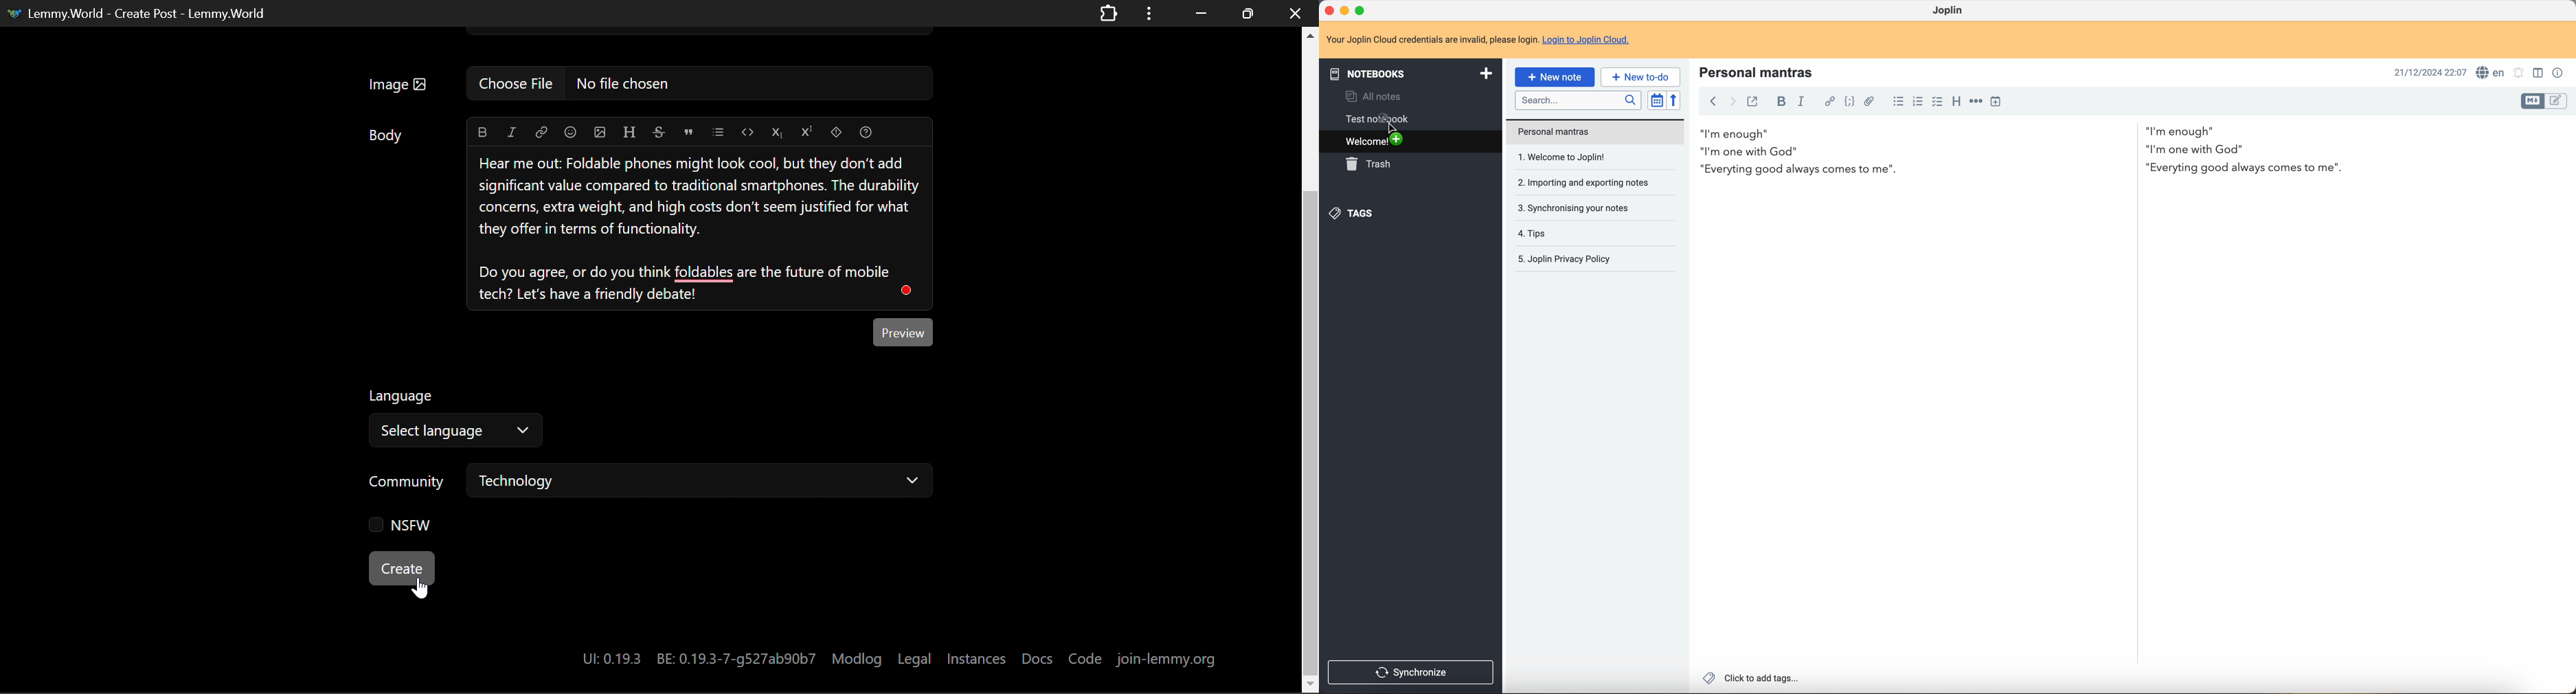 This screenshot has height=700, width=2576. Describe the element at coordinates (1576, 210) in the screenshot. I see `synchronising your notes` at that location.